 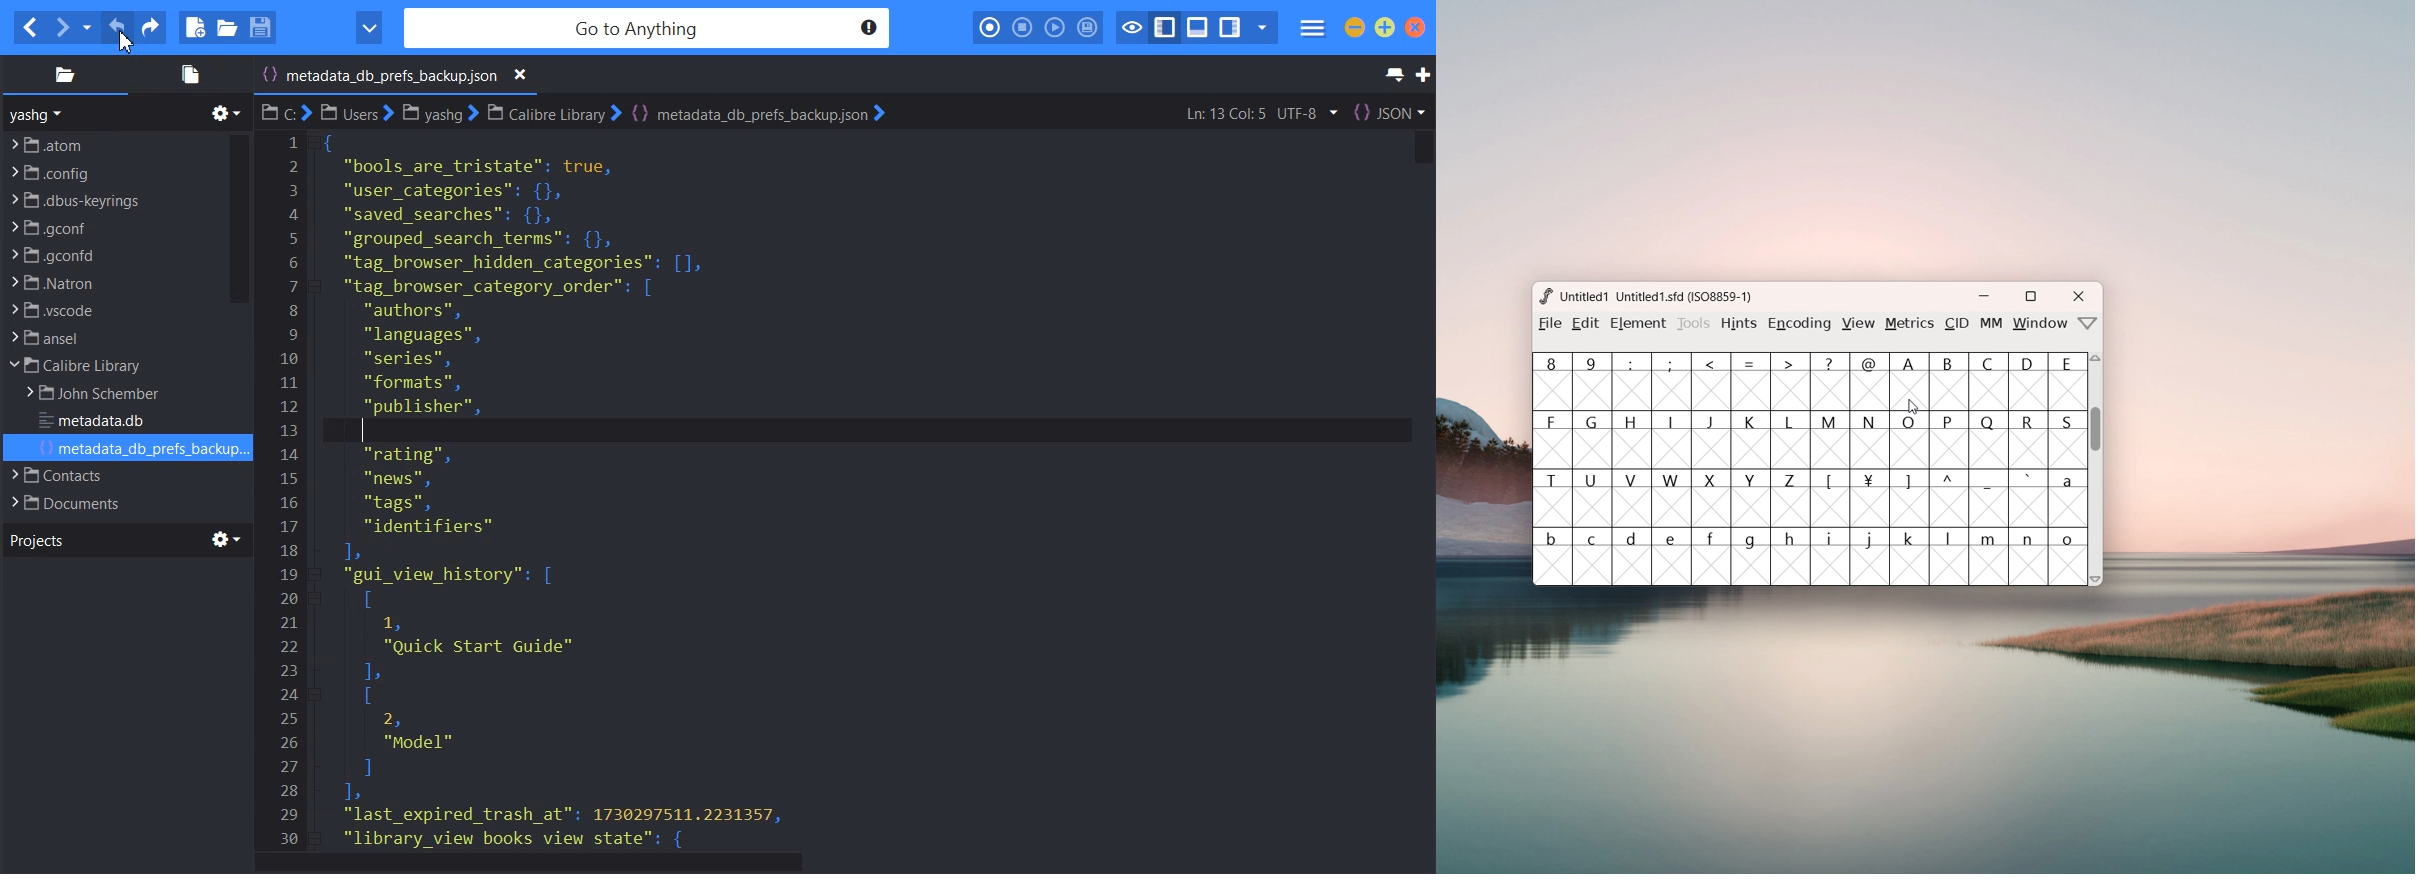 I want to click on X, so click(x=1711, y=499).